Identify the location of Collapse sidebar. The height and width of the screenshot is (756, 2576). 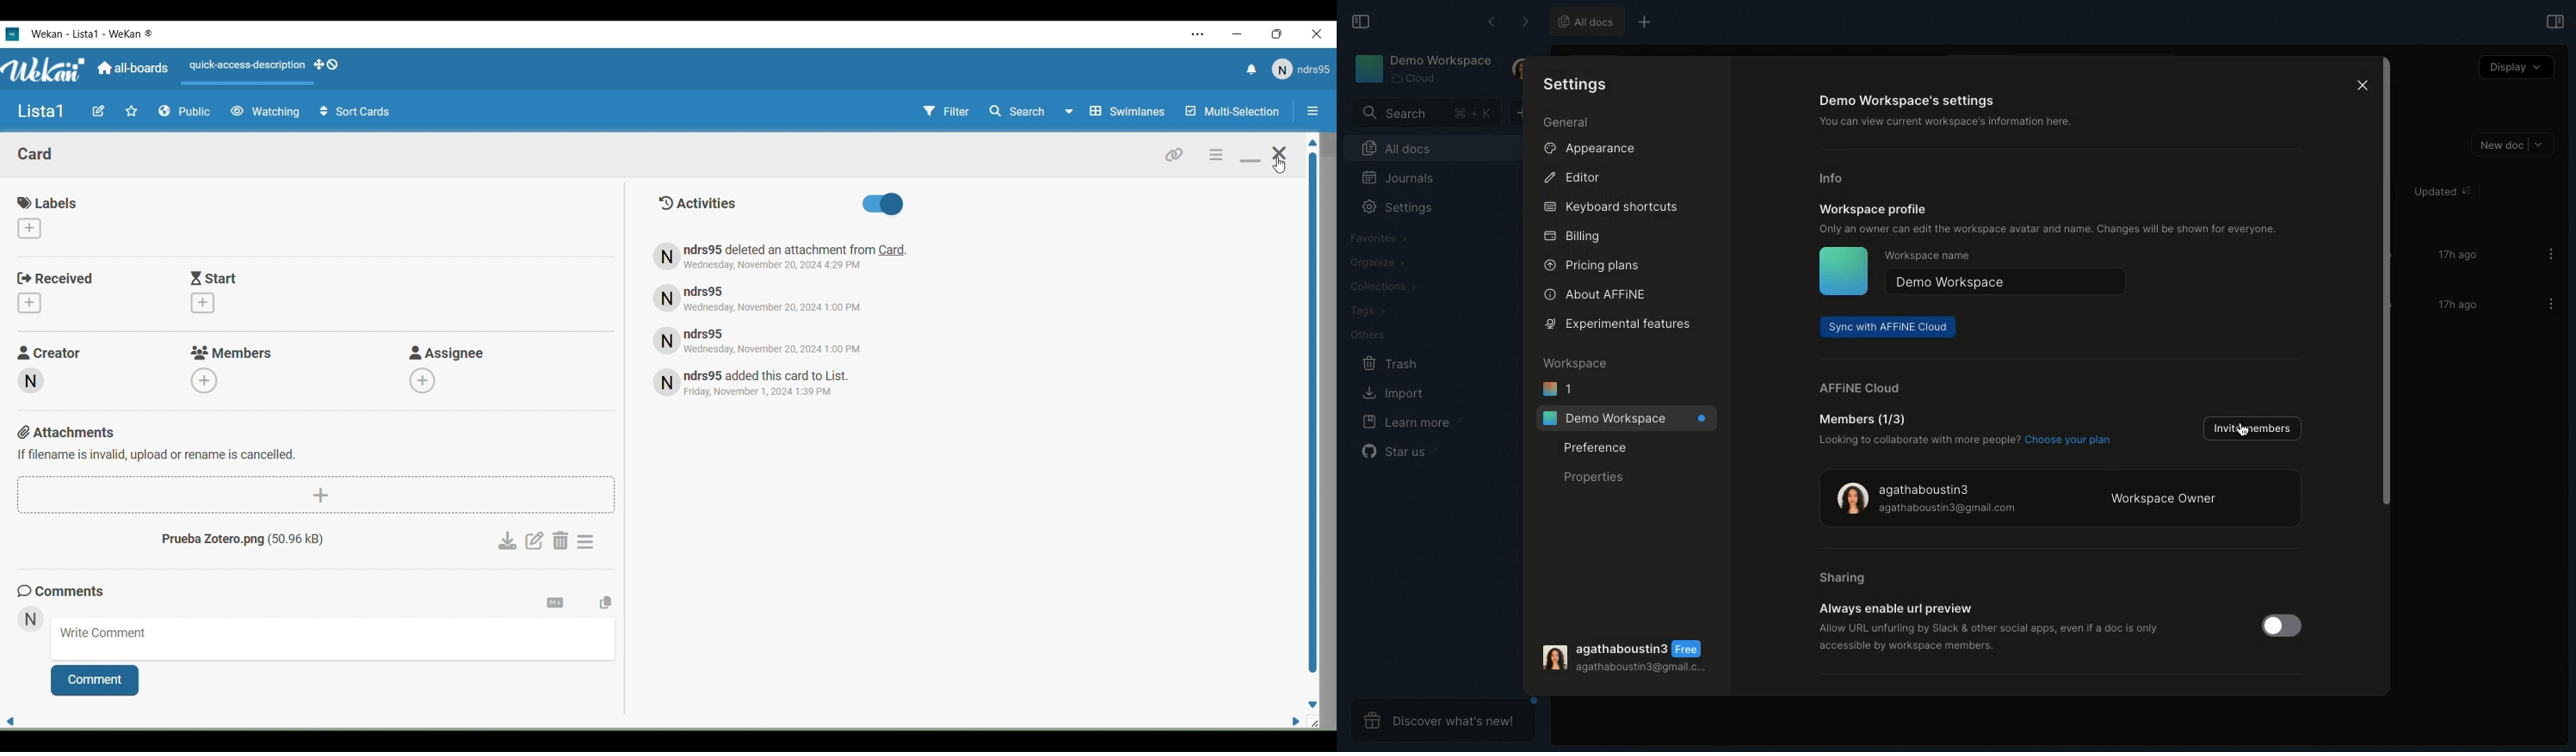
(1360, 21).